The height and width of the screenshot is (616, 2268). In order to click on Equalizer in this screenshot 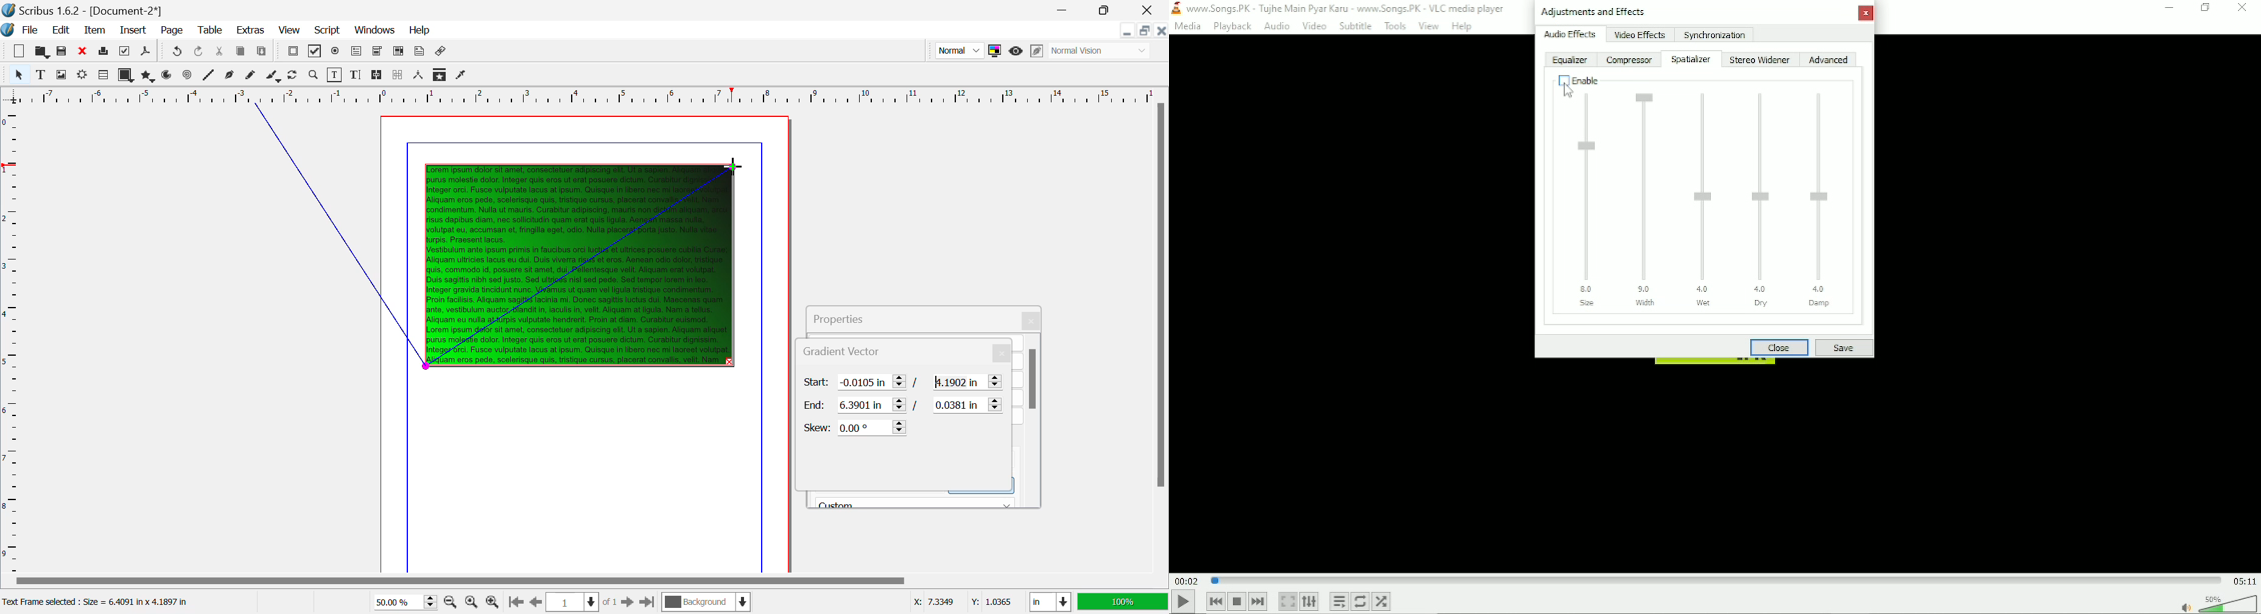, I will do `click(1570, 60)`.